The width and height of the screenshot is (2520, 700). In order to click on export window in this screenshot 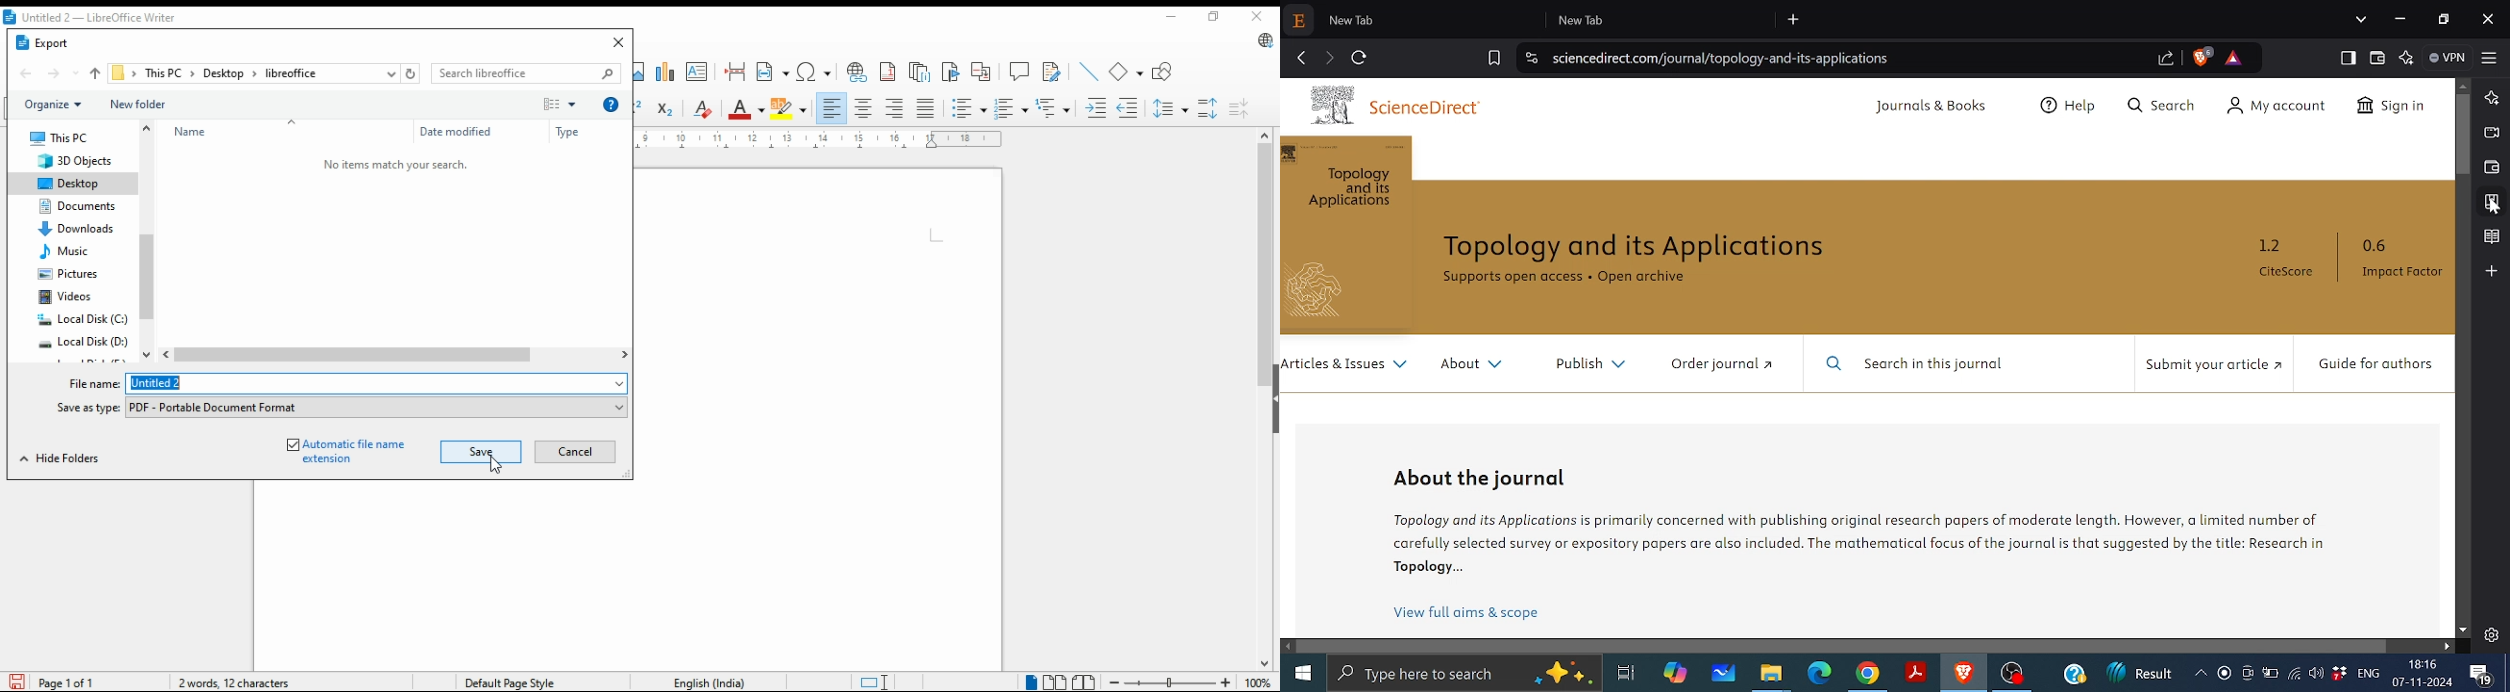, I will do `click(55, 45)`.